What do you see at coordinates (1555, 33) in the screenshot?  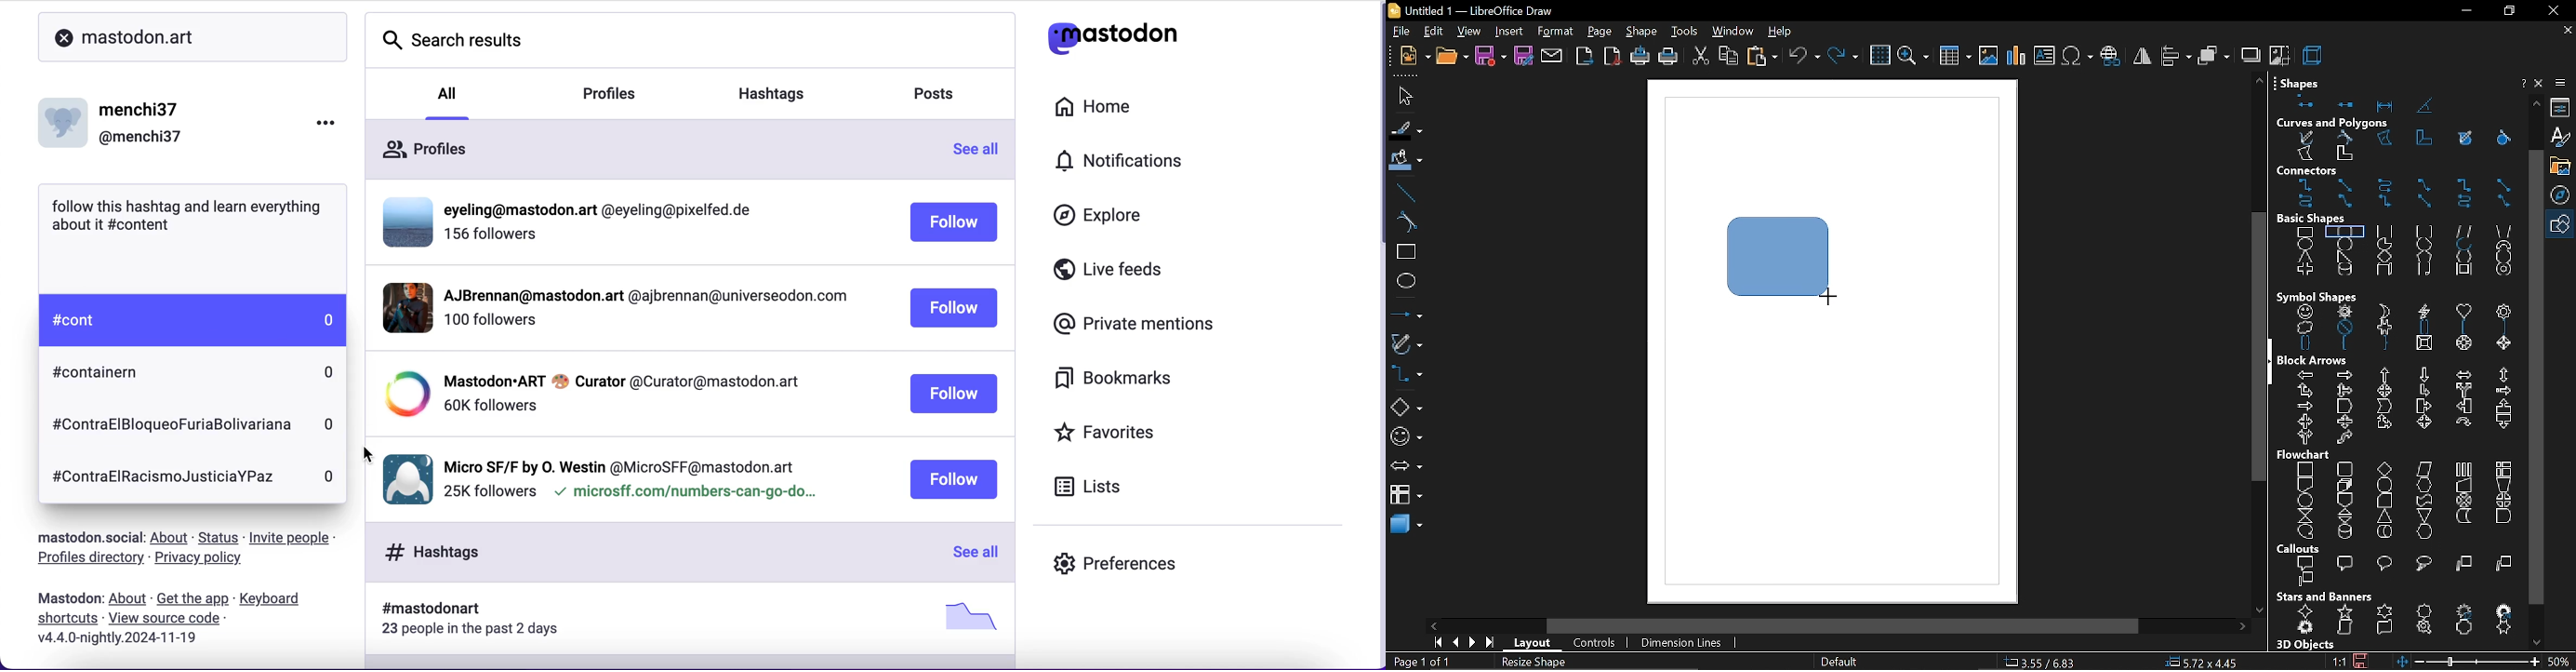 I see `format` at bounding box center [1555, 33].